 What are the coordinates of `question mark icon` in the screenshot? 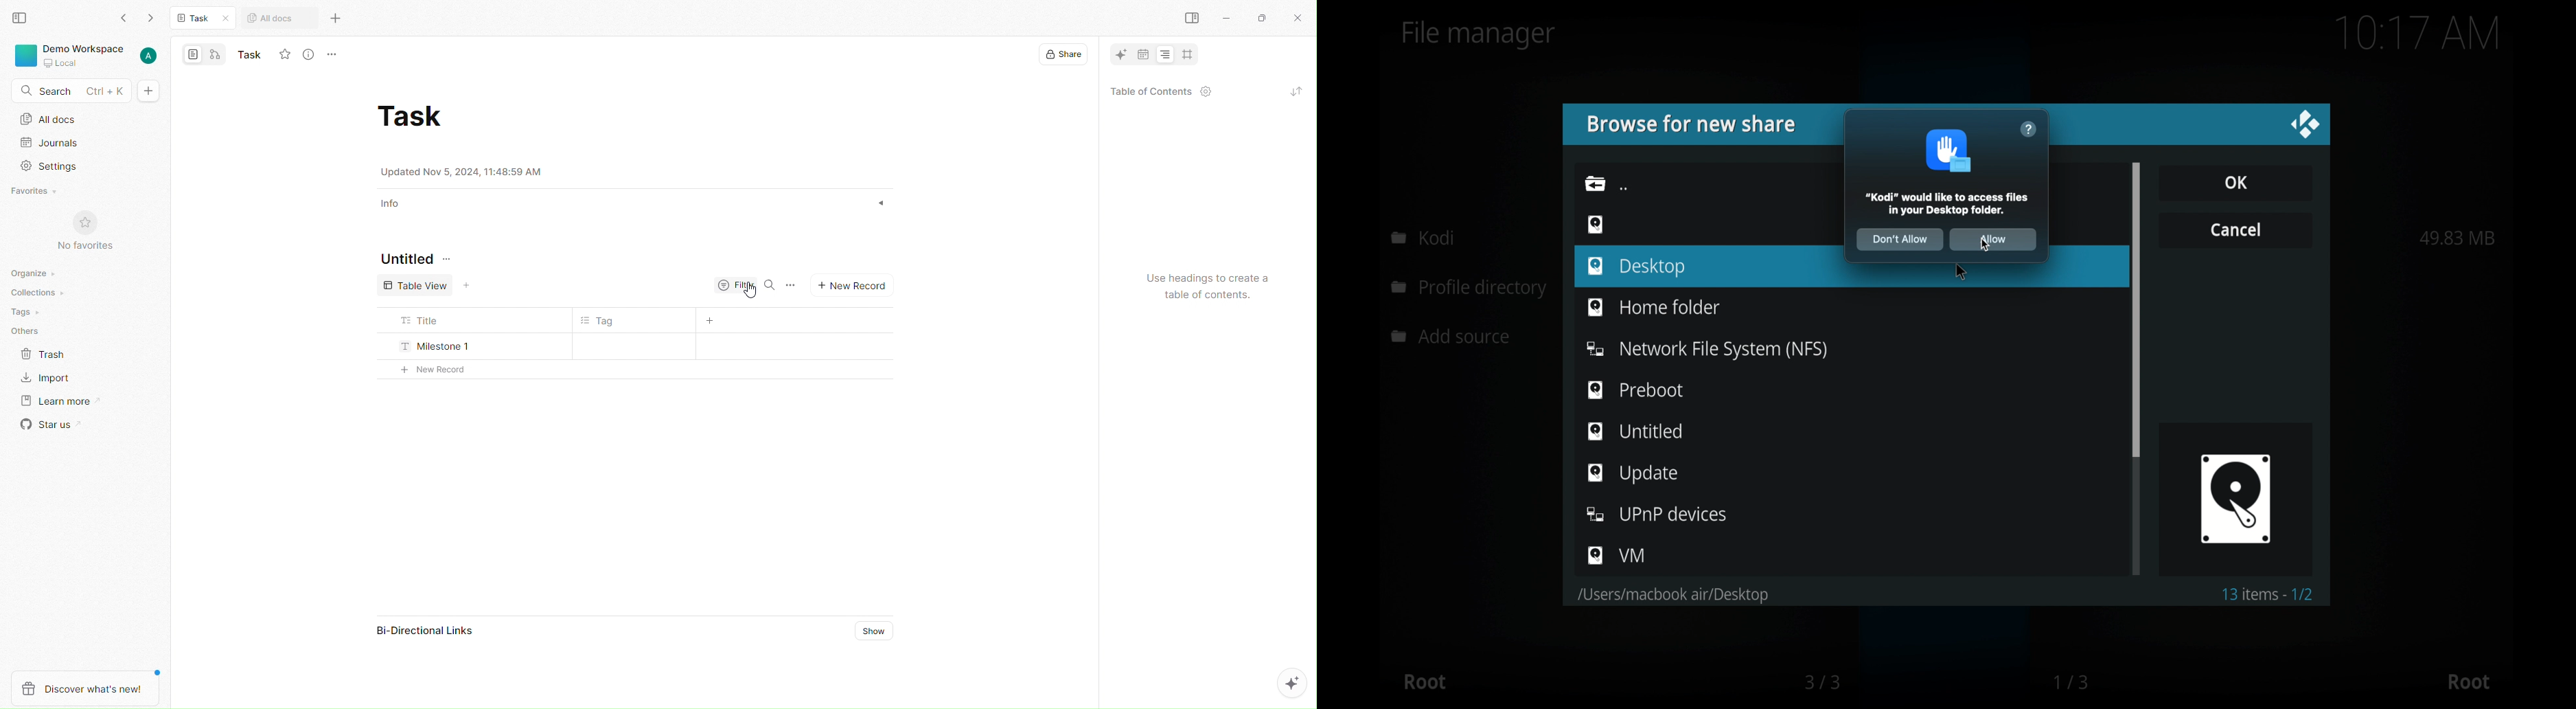 It's located at (2029, 129).